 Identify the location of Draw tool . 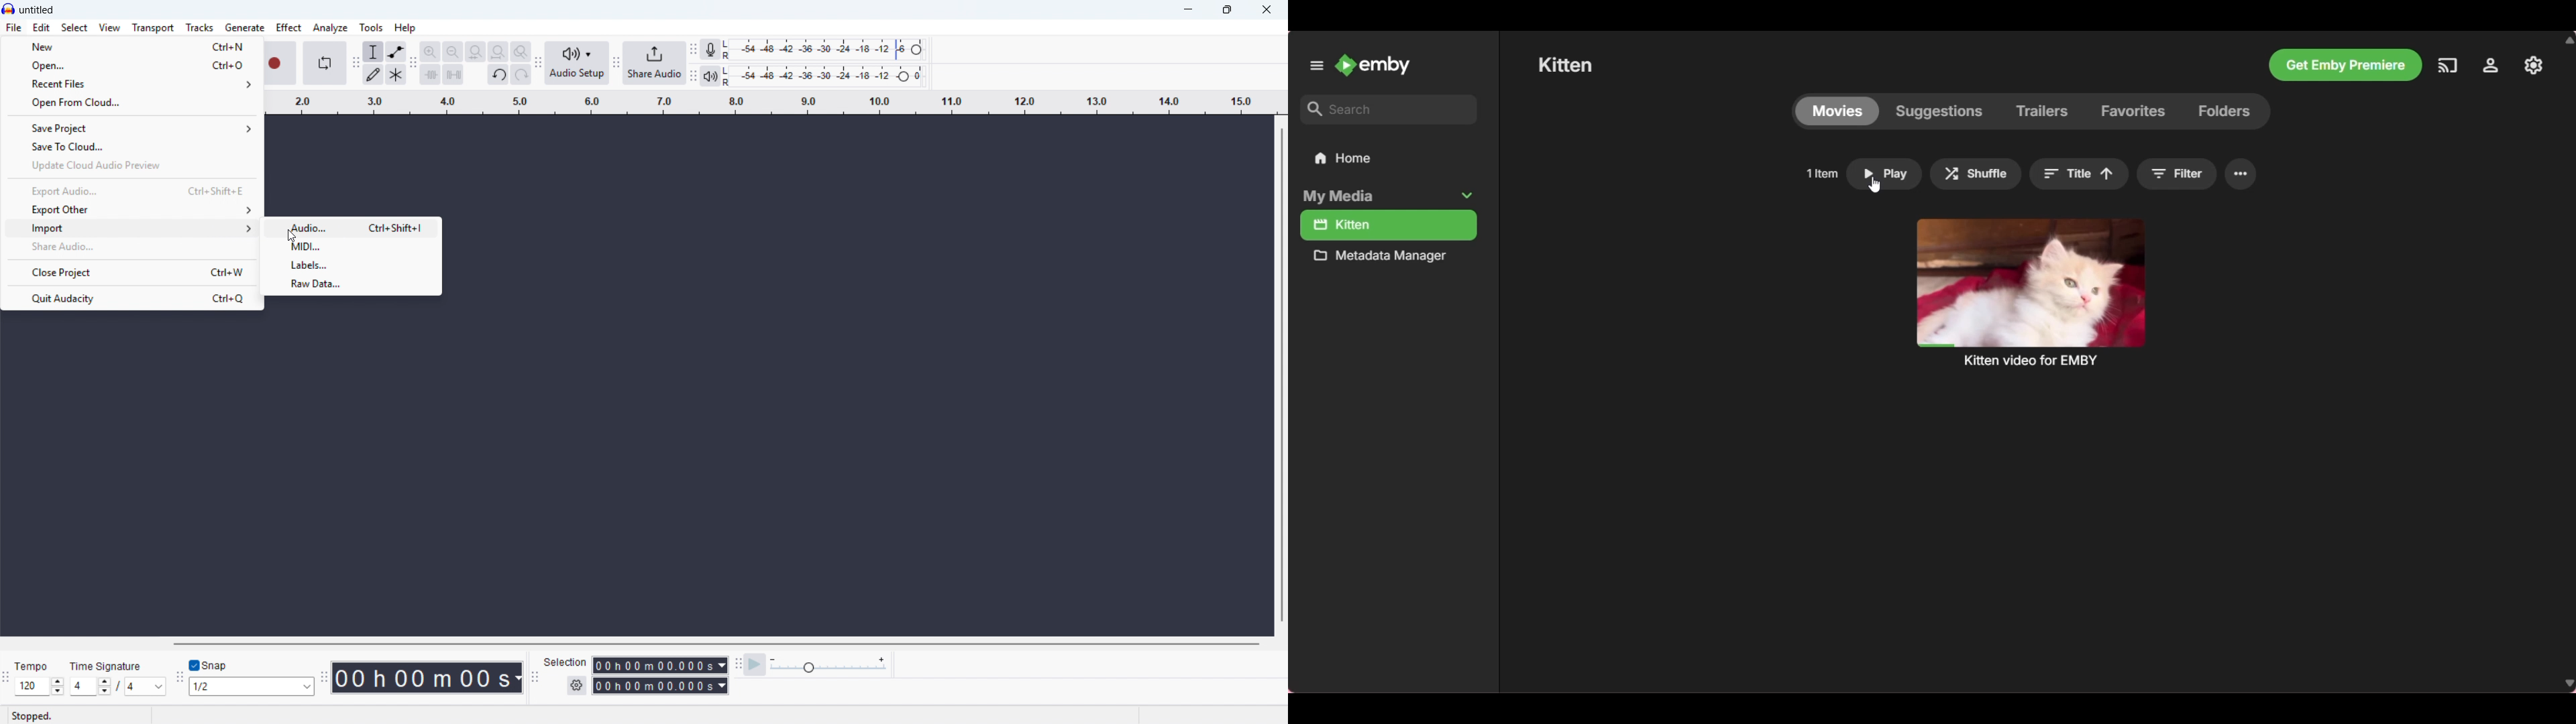
(373, 74).